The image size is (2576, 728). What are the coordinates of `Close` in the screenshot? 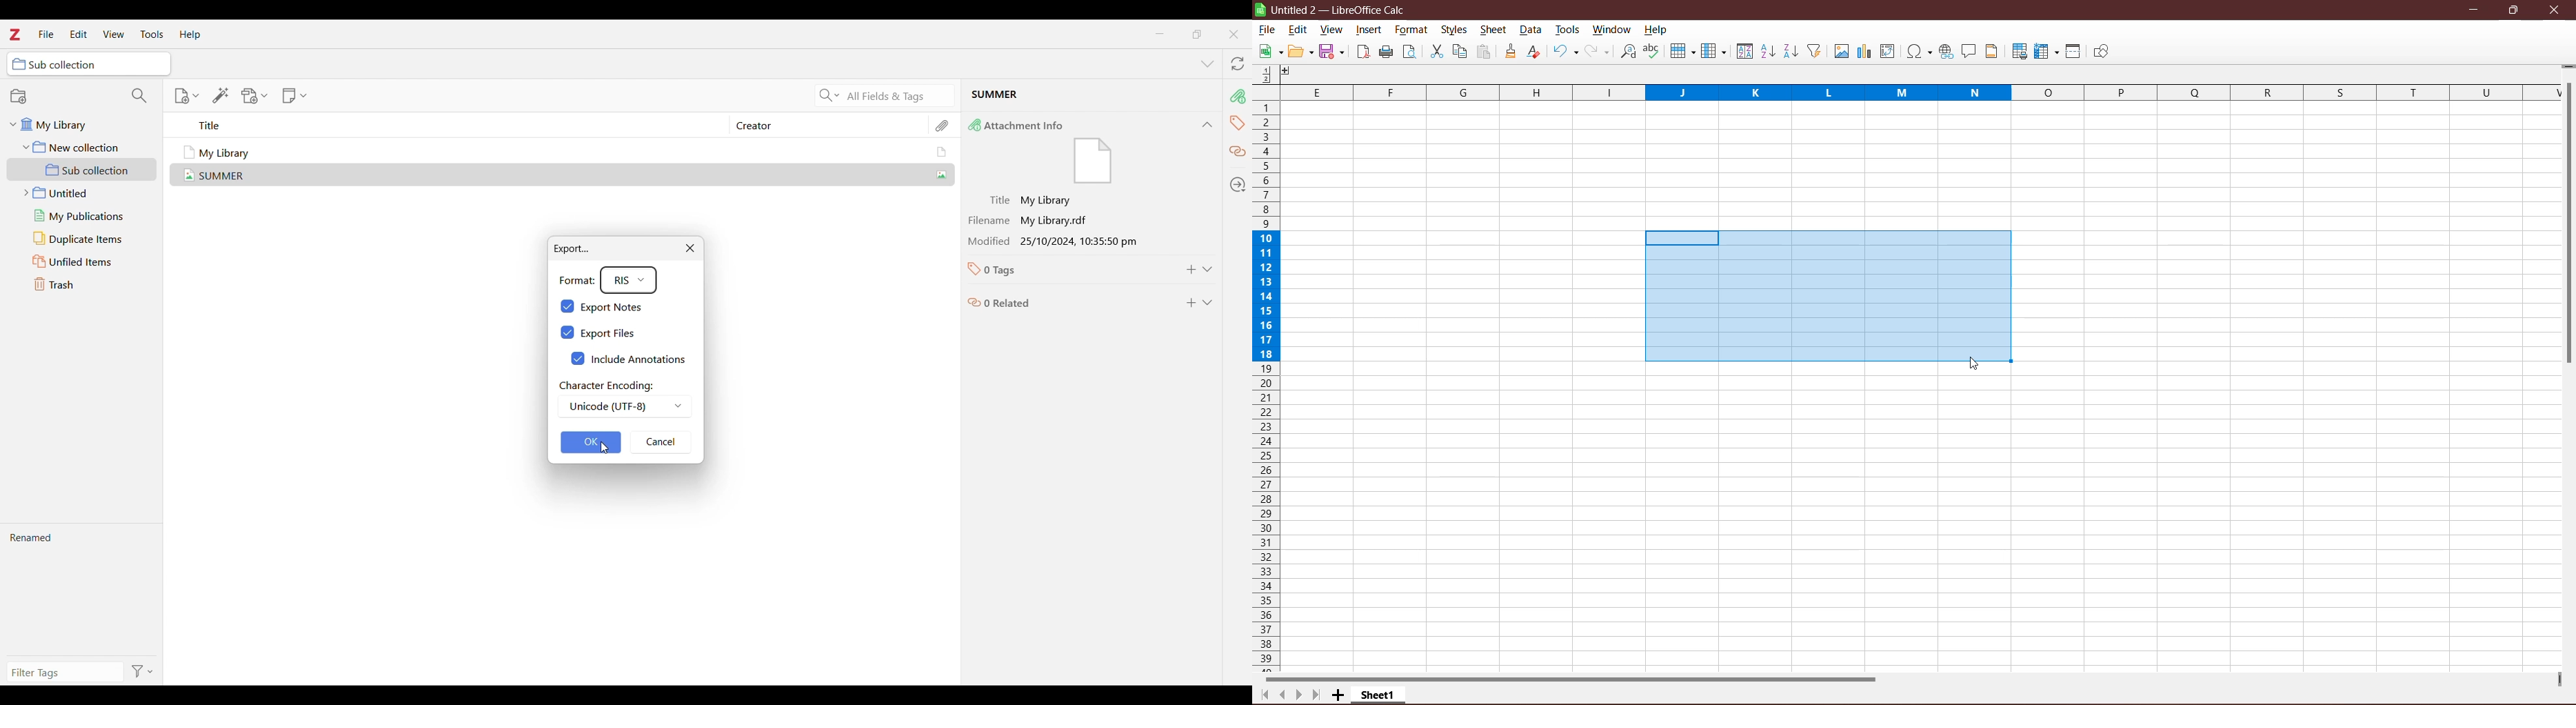 It's located at (690, 248).